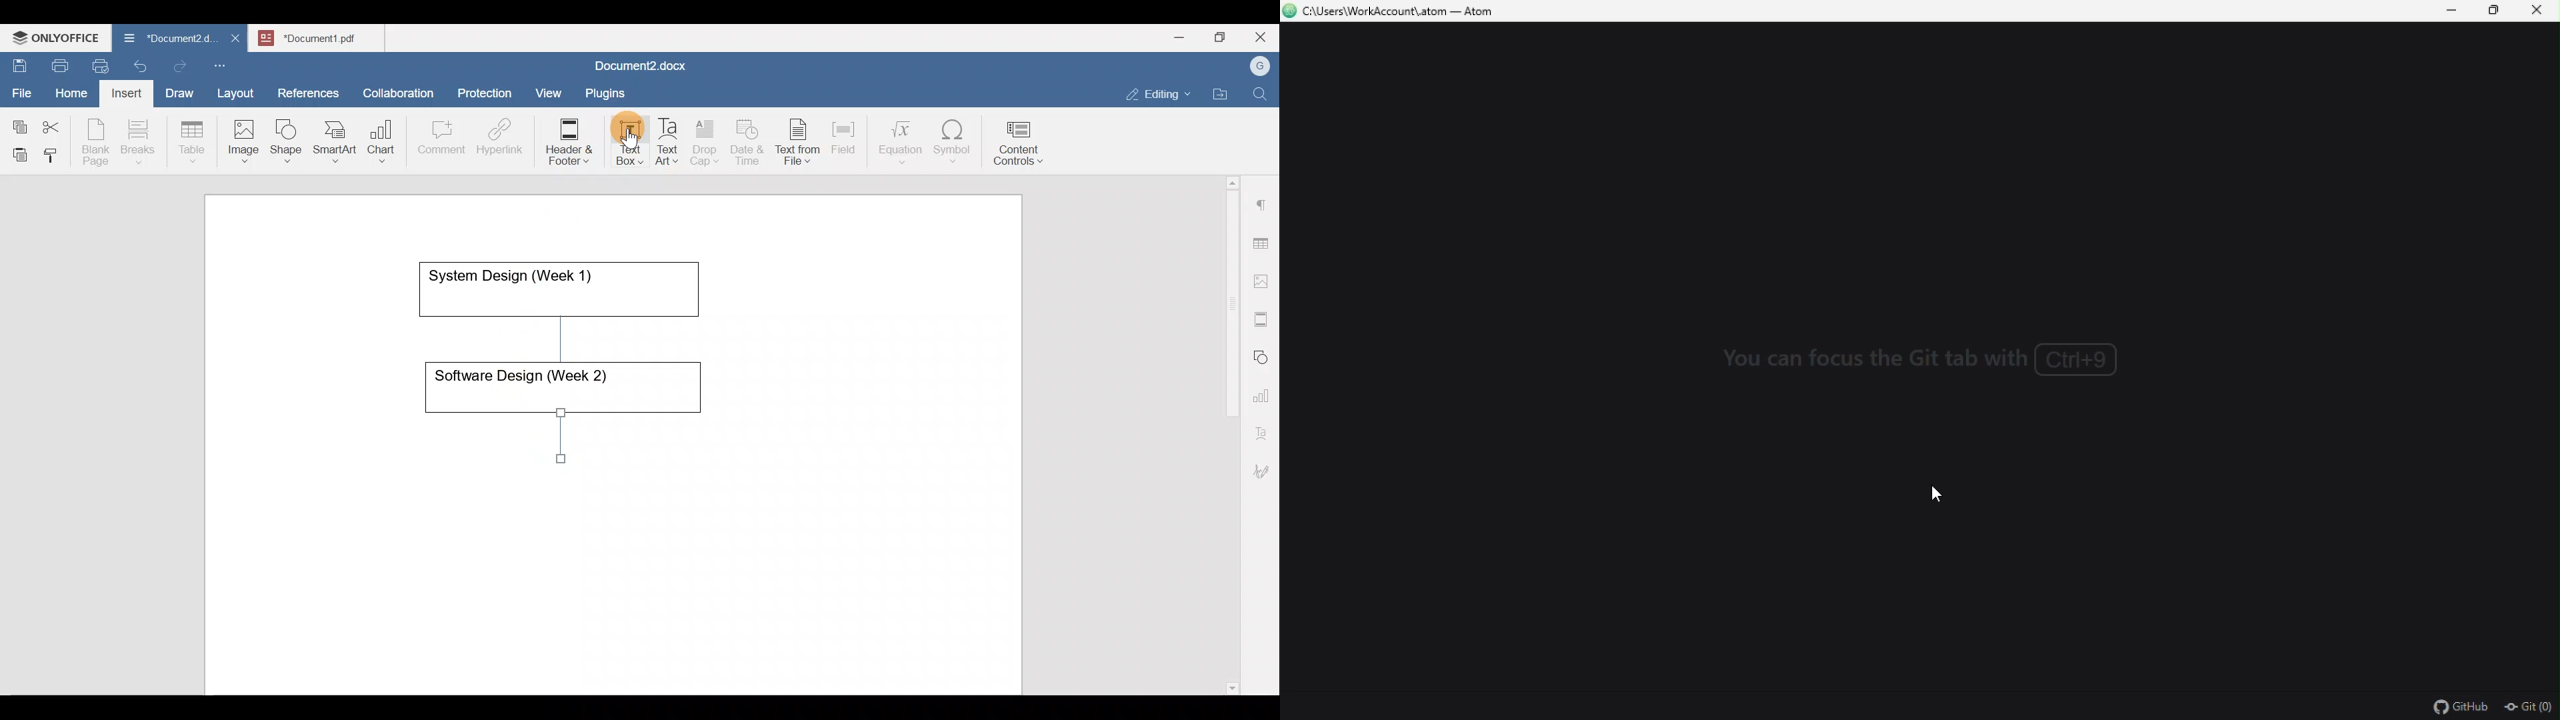  Describe the element at coordinates (57, 63) in the screenshot. I see `Print file` at that location.